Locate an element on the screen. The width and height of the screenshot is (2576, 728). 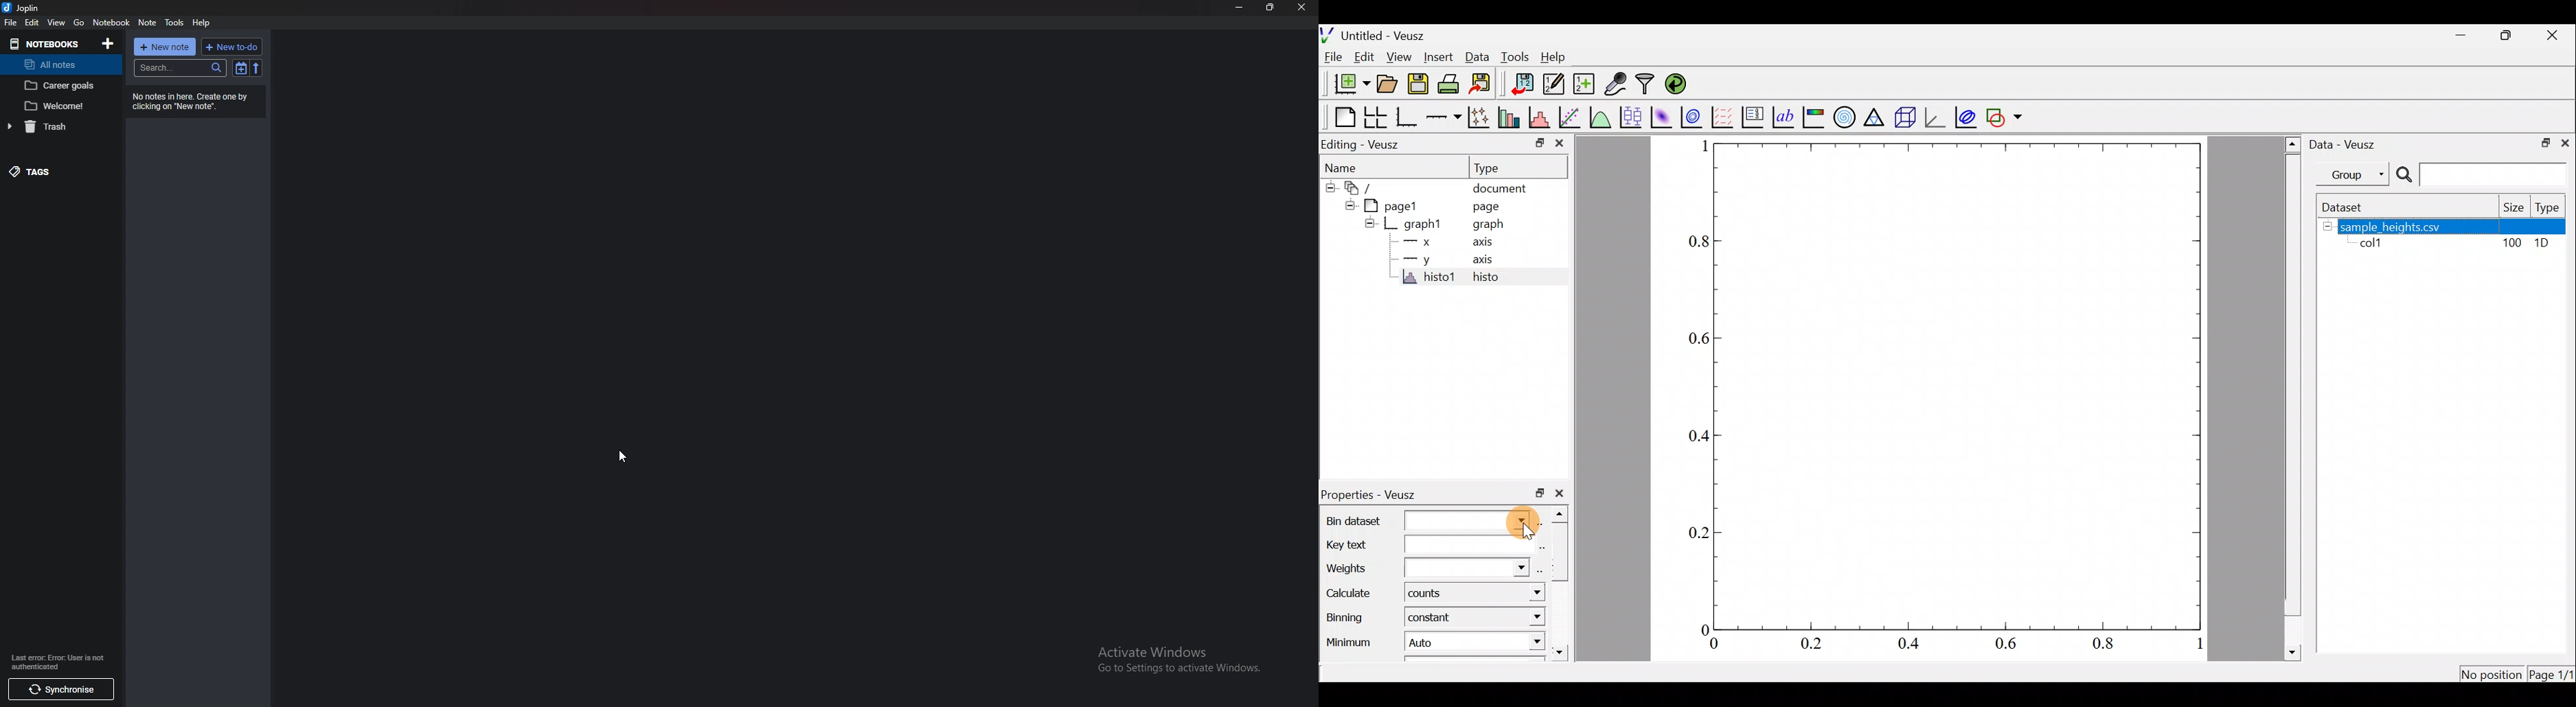
edit and enter new datasets is located at coordinates (1554, 84).